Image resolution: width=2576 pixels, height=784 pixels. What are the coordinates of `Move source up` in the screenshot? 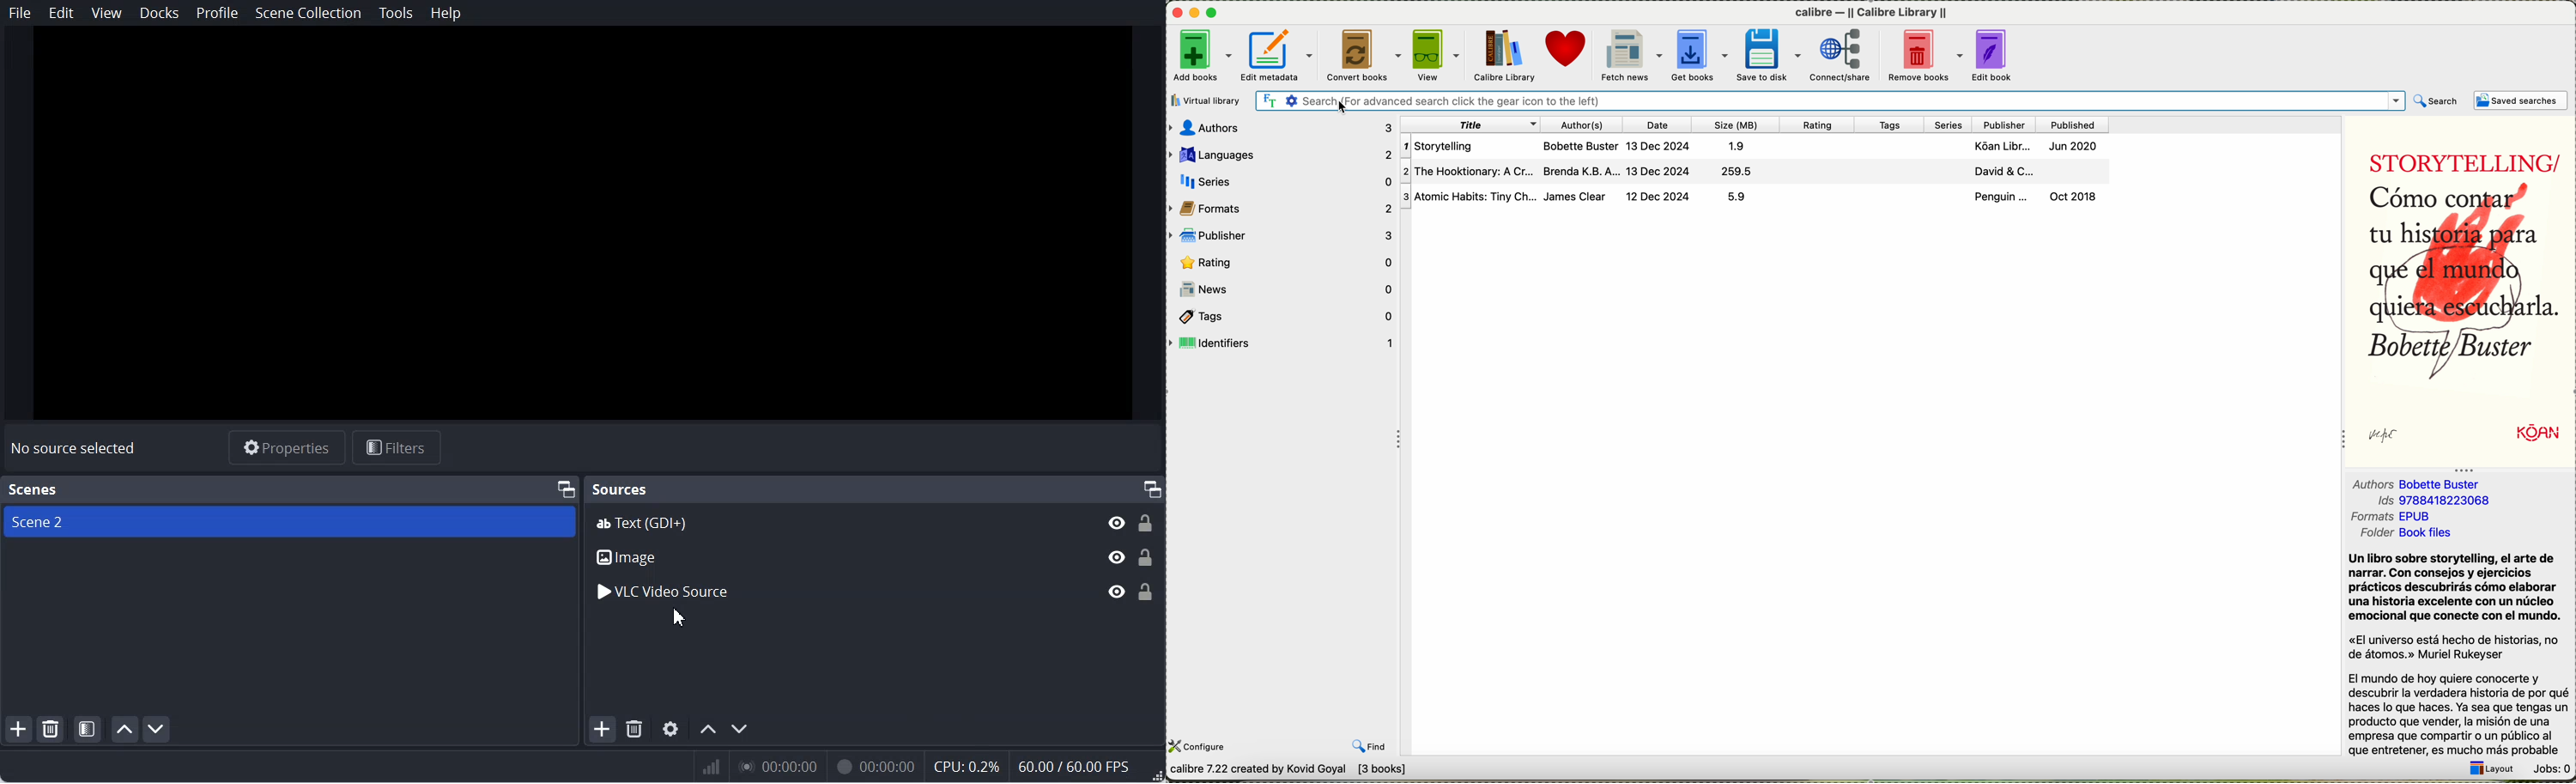 It's located at (708, 727).